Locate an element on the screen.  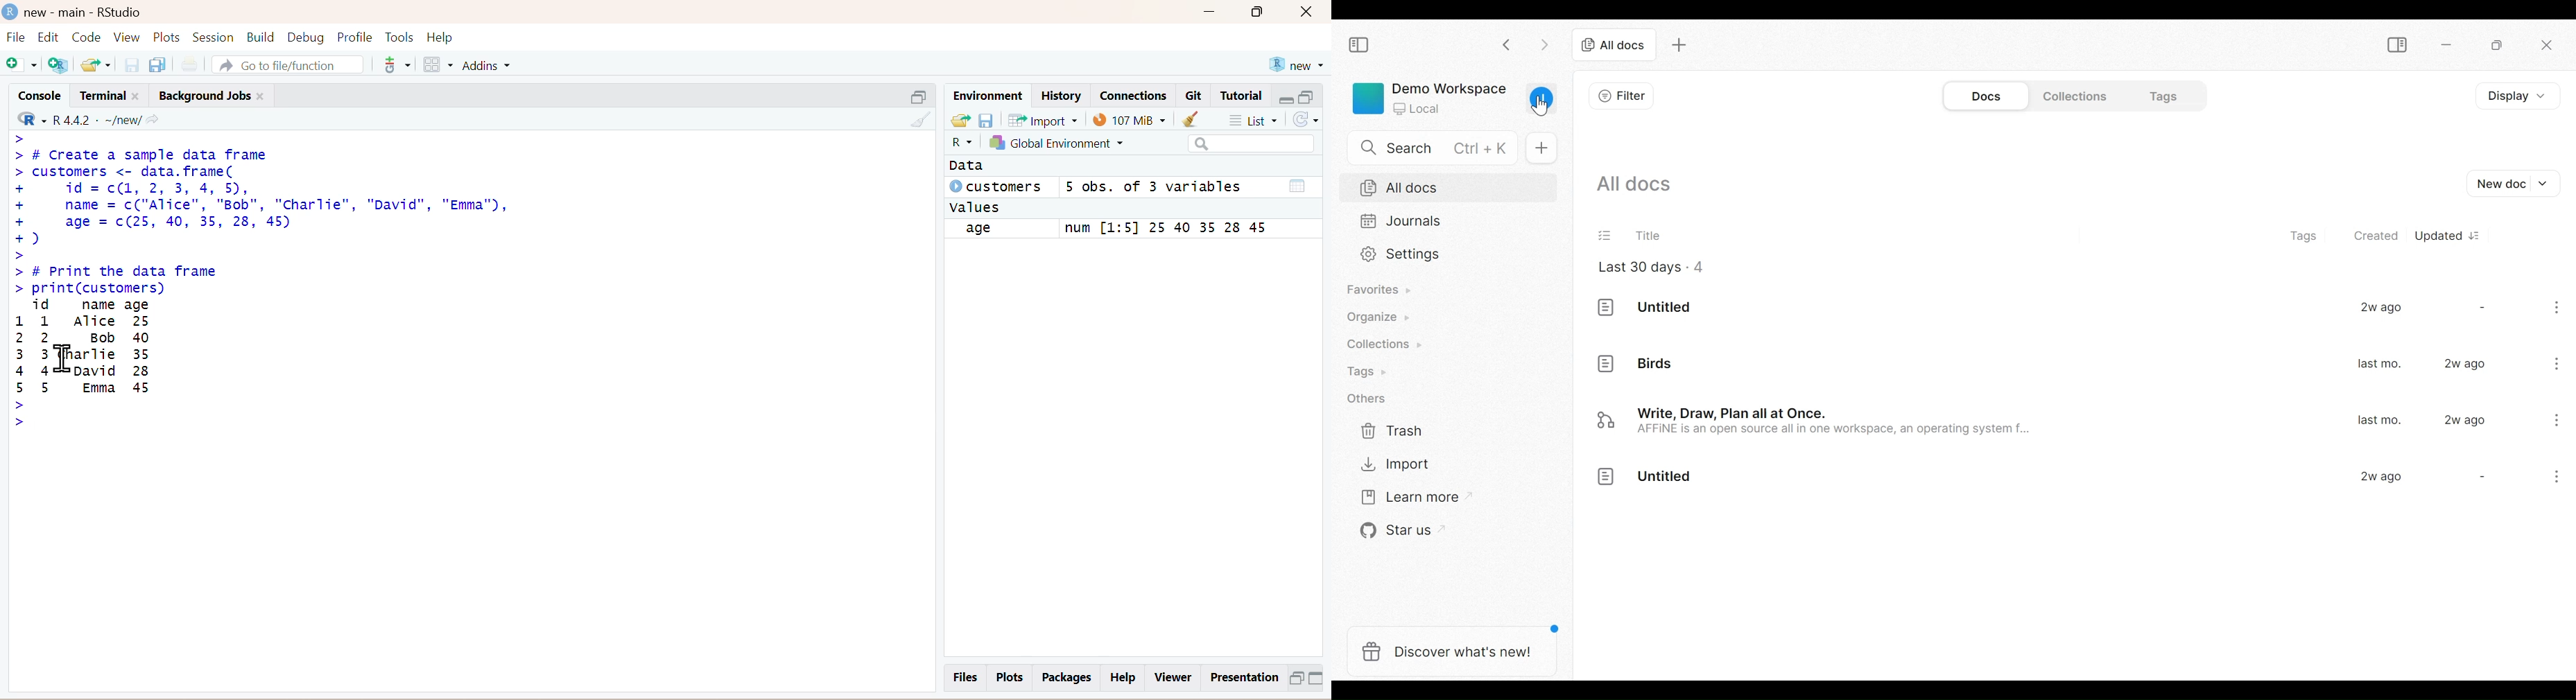
Git is located at coordinates (1195, 96).